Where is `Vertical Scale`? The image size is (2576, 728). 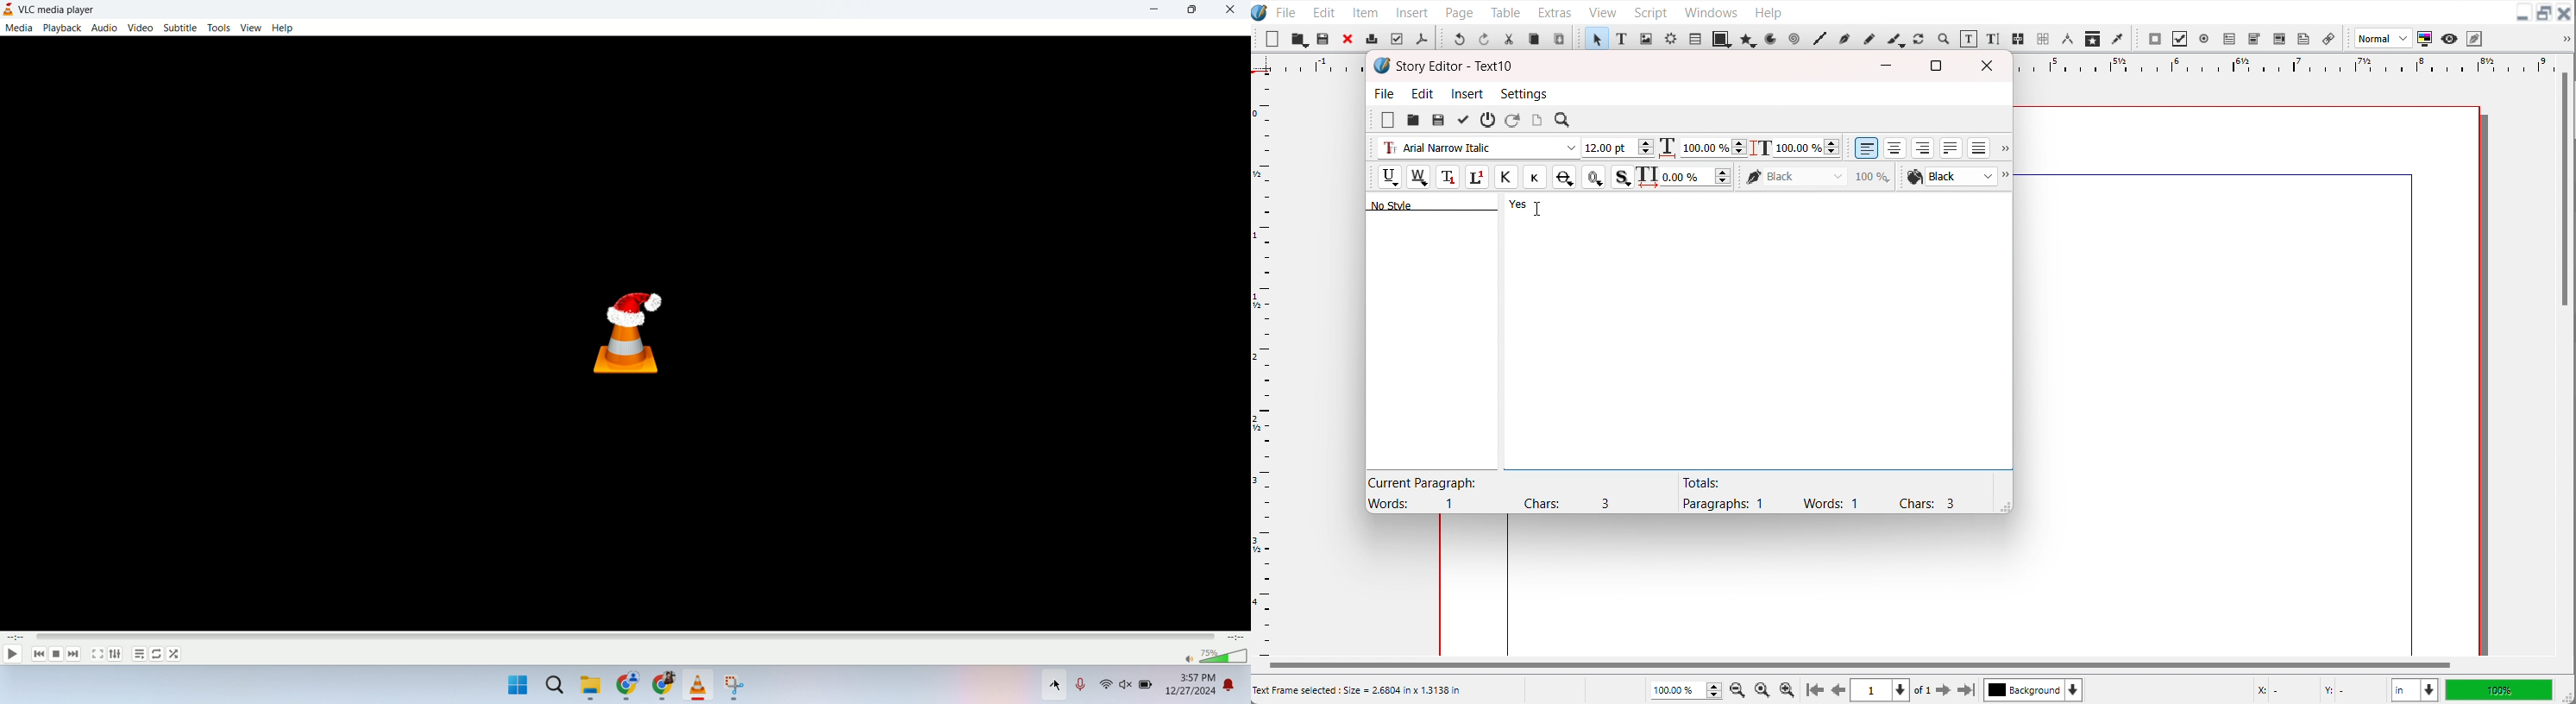 Vertical Scale is located at coordinates (1263, 362).